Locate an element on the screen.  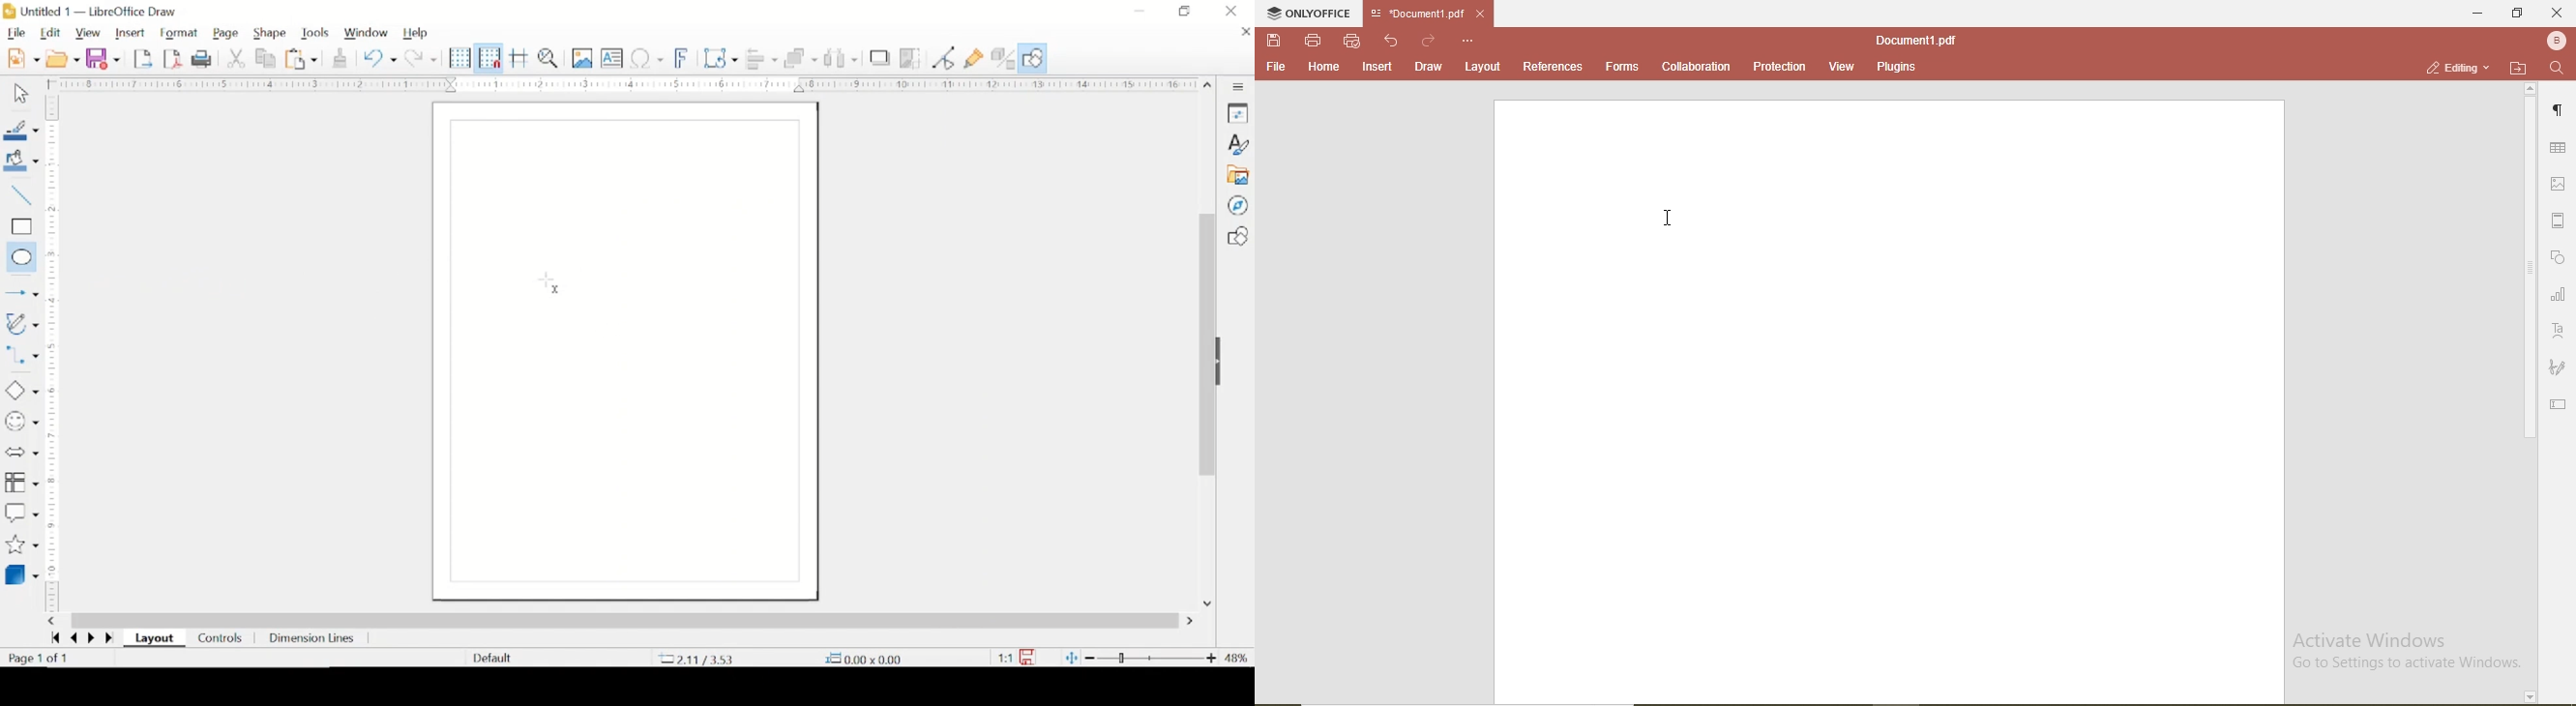
fill color is located at coordinates (23, 161).